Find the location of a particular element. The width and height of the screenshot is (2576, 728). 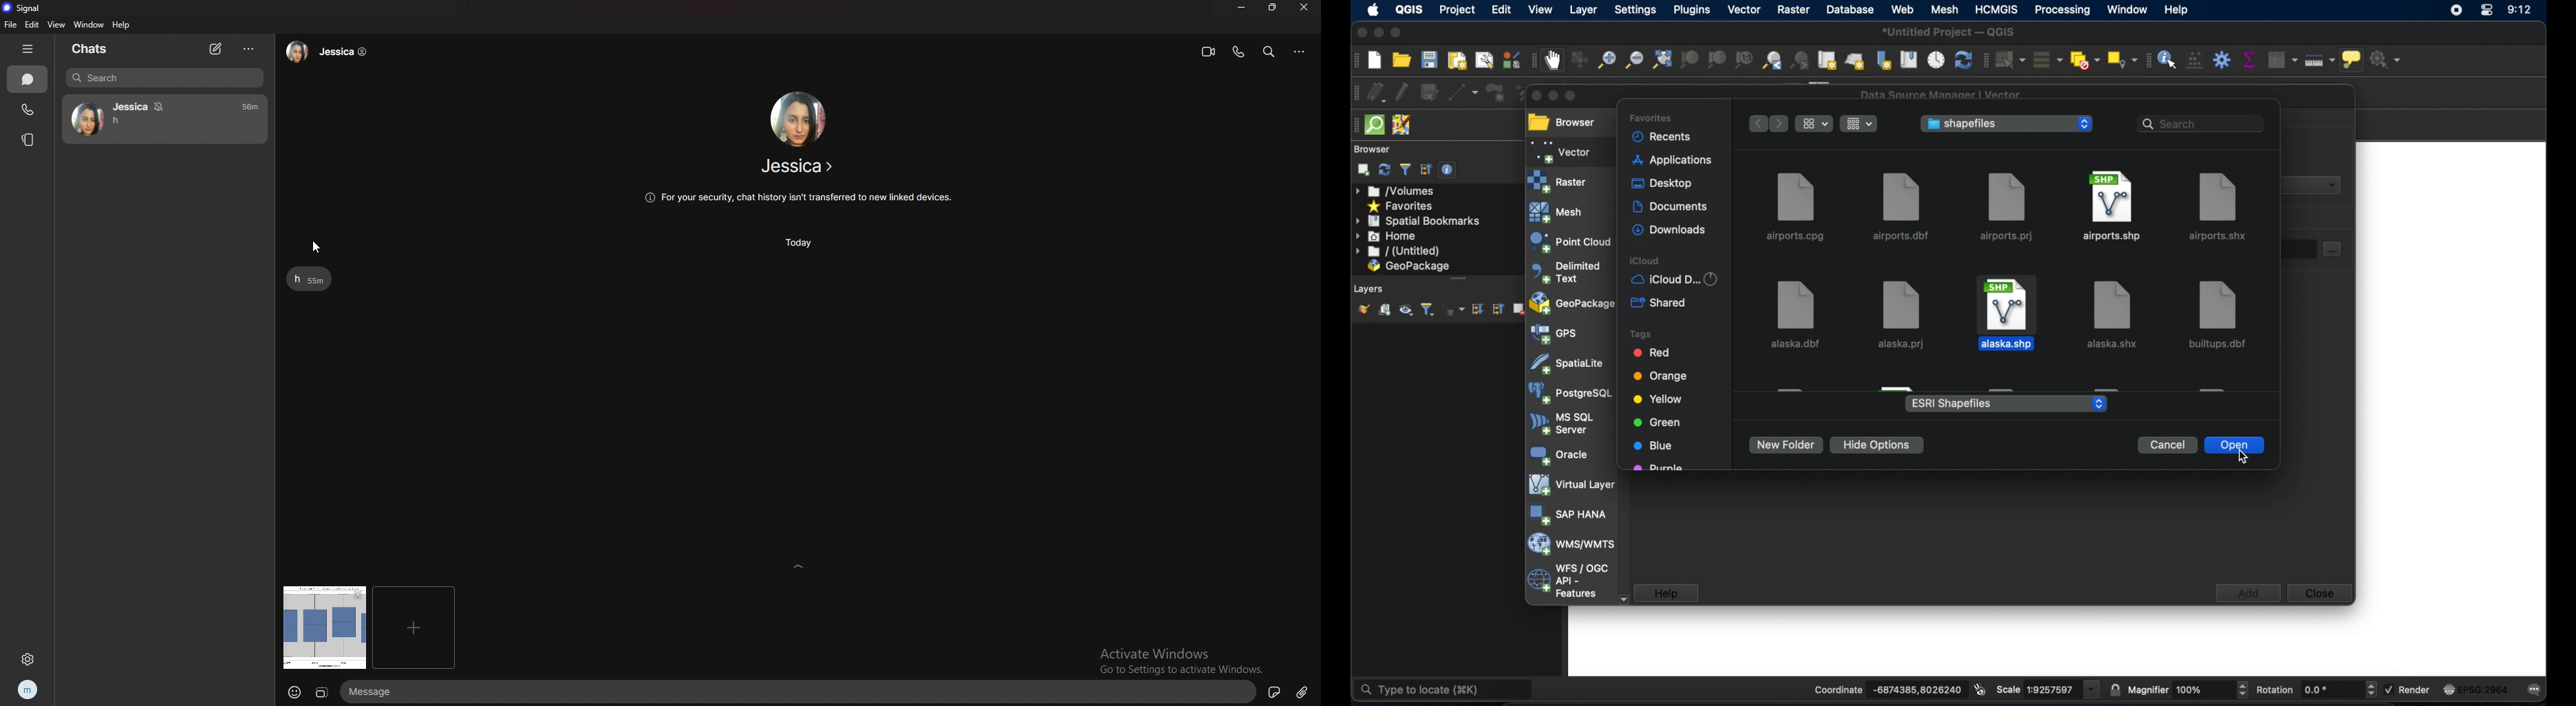

manage map themes is located at coordinates (1406, 311).